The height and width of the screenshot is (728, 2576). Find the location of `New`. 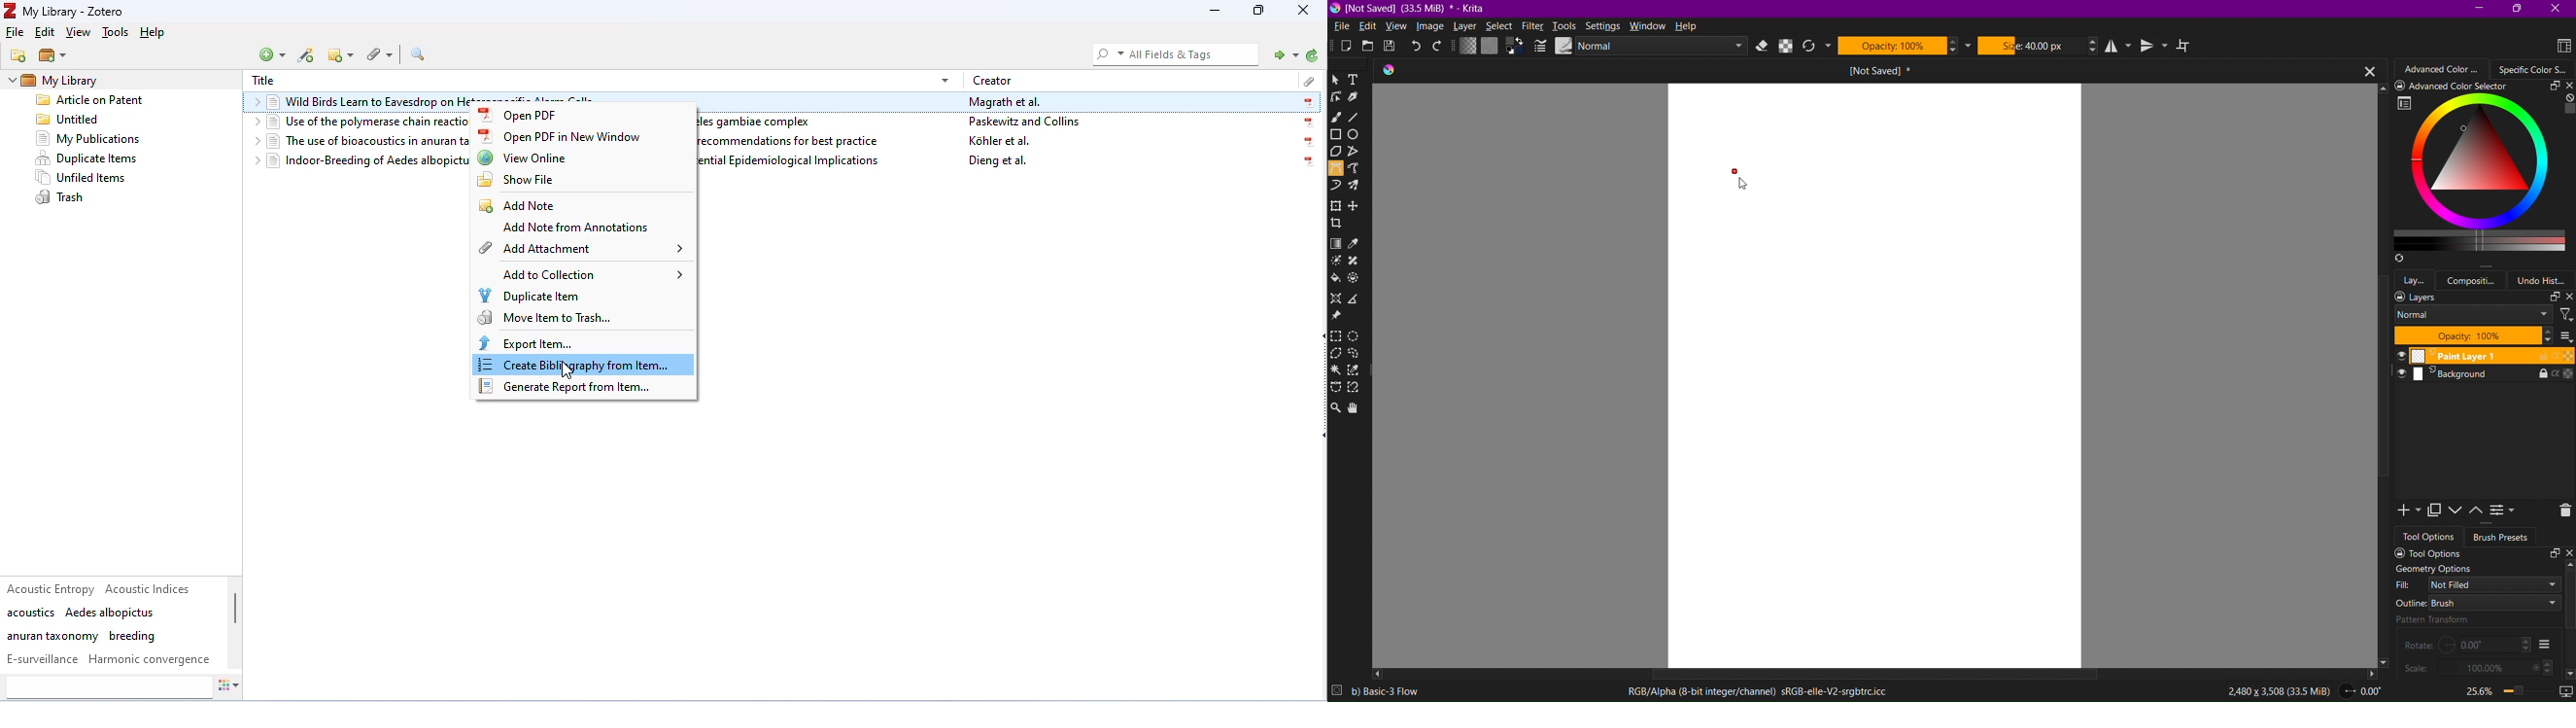

New is located at coordinates (1340, 48).